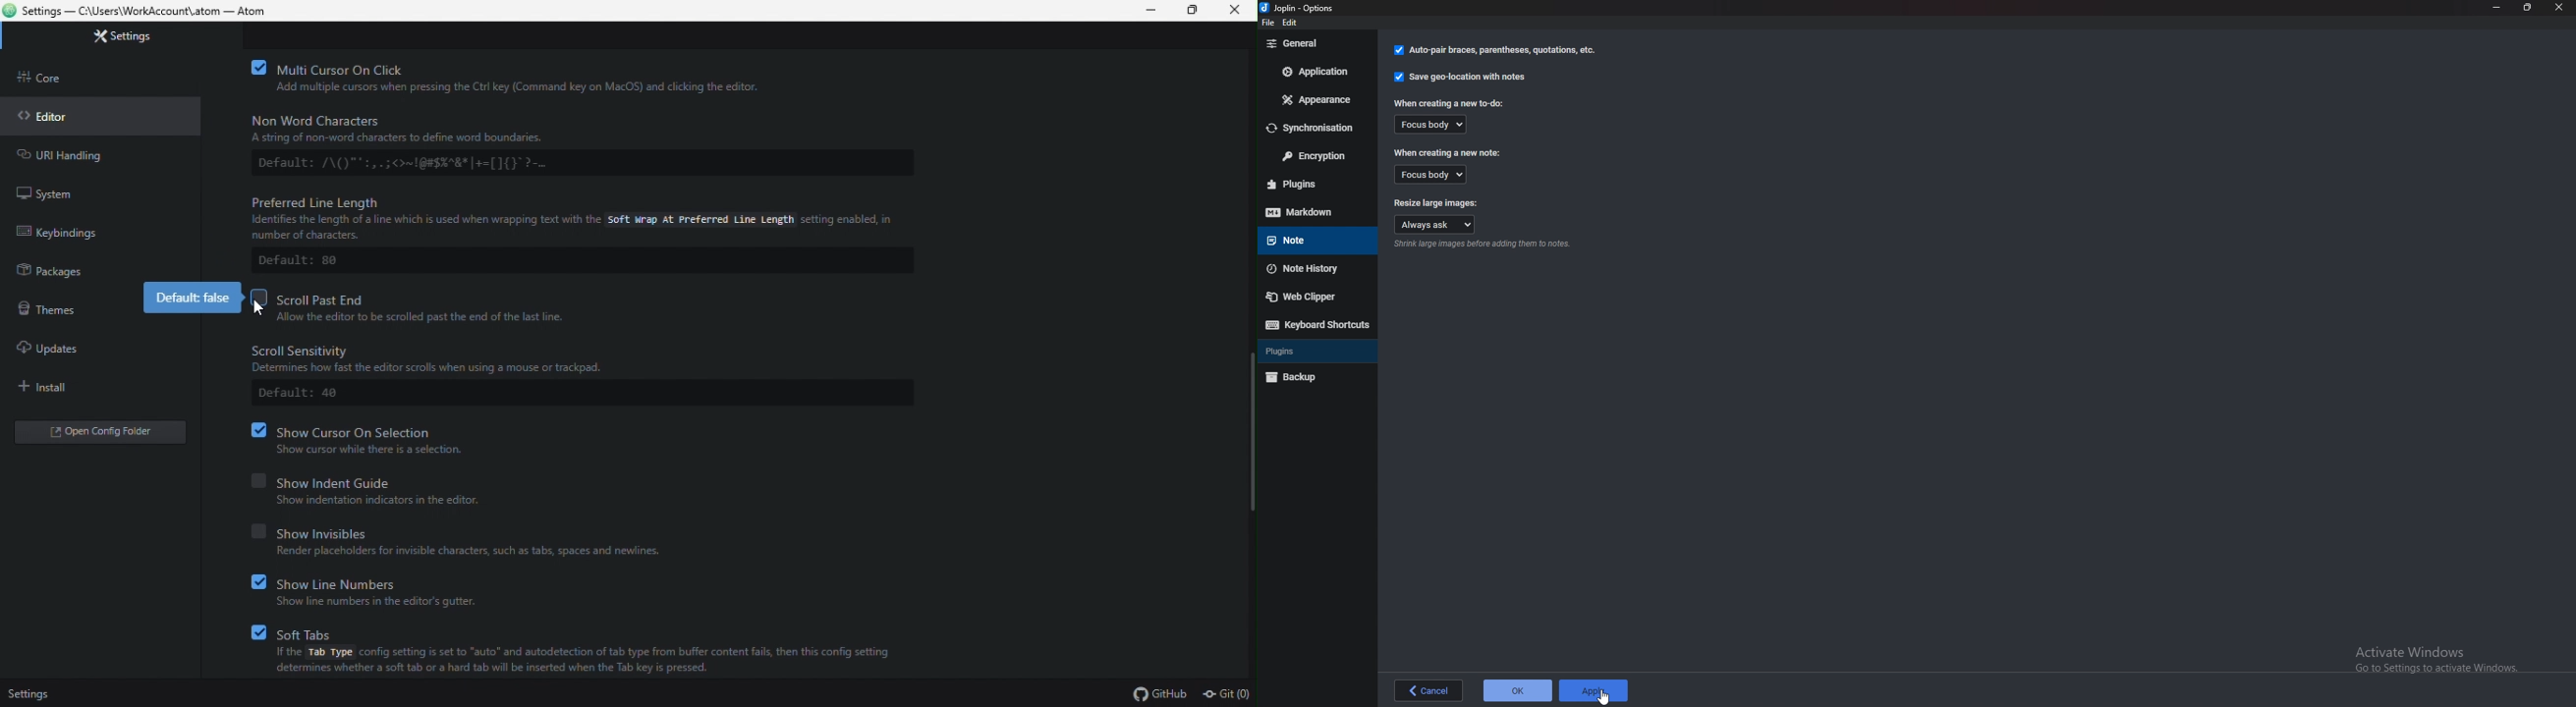 This screenshot has height=728, width=2576. What do you see at coordinates (1315, 269) in the screenshot?
I see `Note history` at bounding box center [1315, 269].